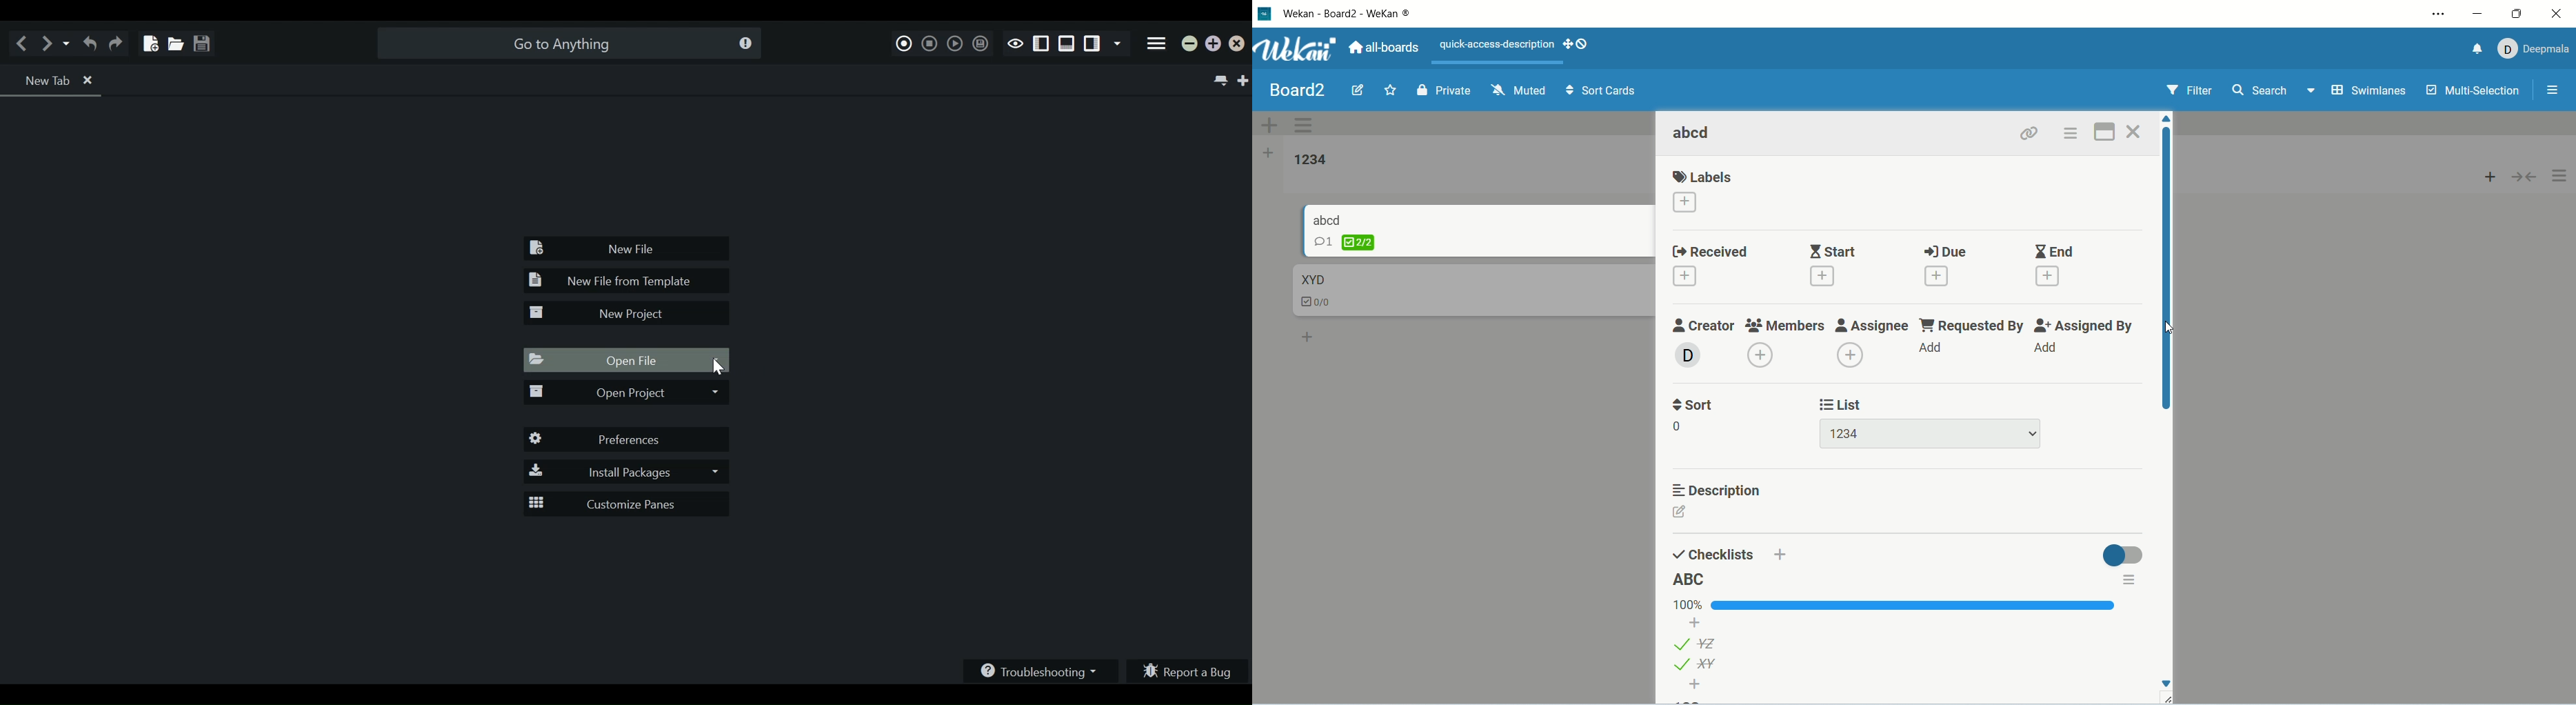 This screenshot has width=2576, height=728. Describe the element at coordinates (1520, 90) in the screenshot. I see `muted` at that location.